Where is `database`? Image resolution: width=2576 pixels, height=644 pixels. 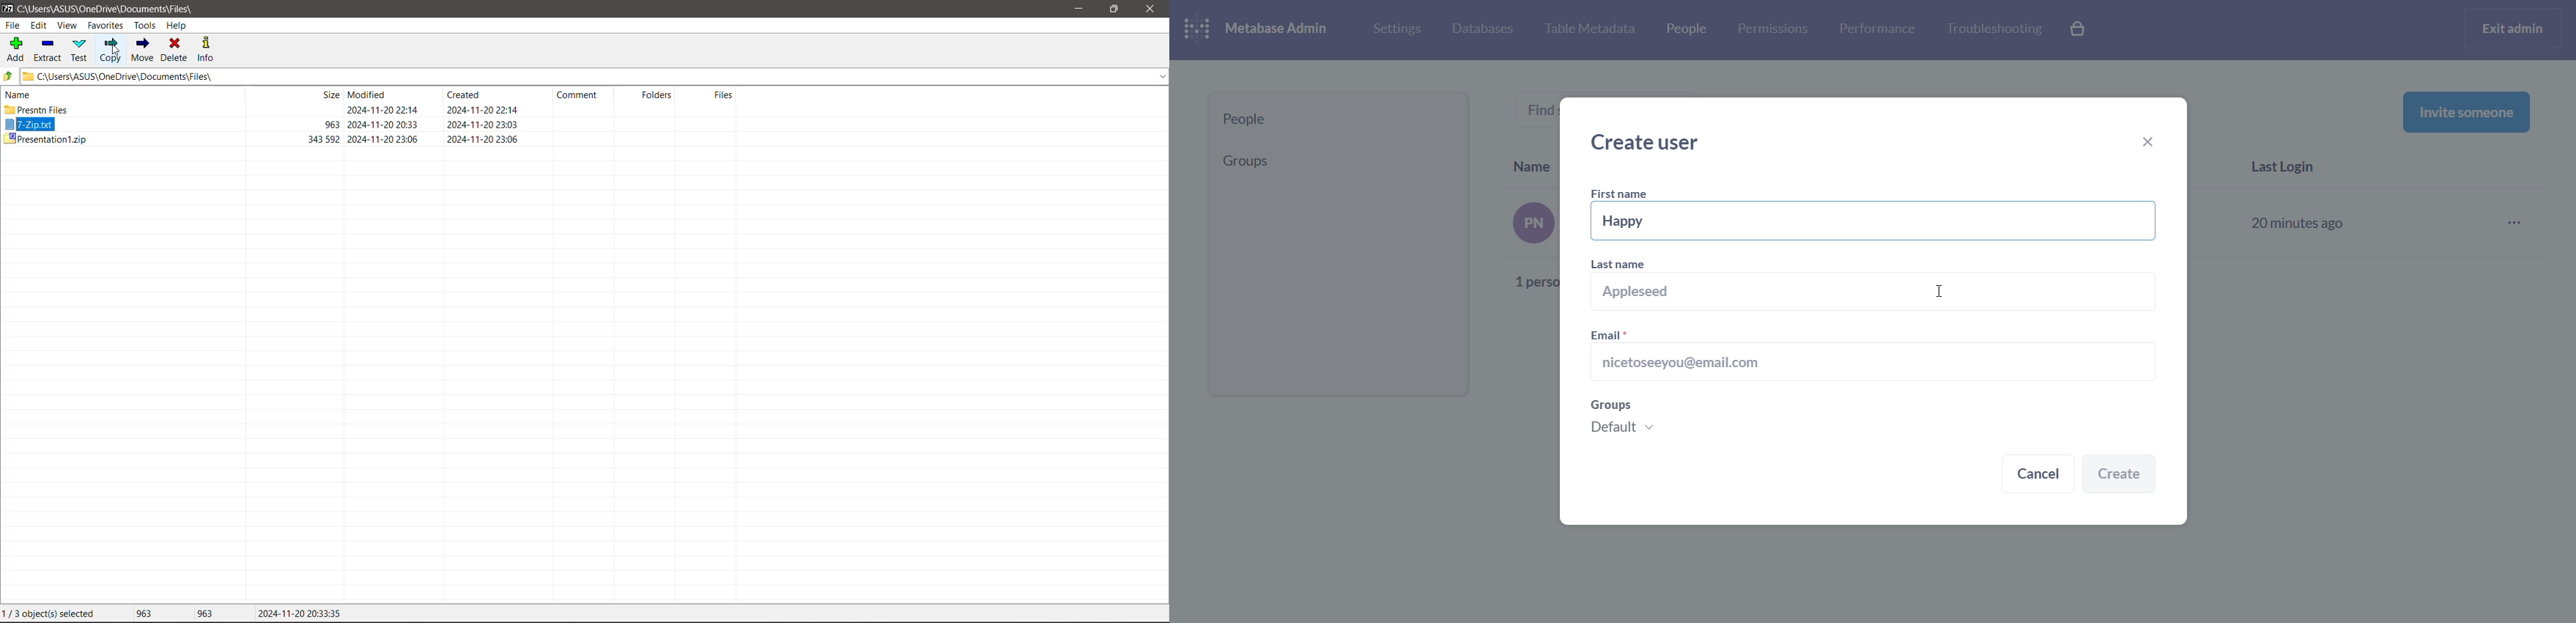 database is located at coordinates (1480, 30).